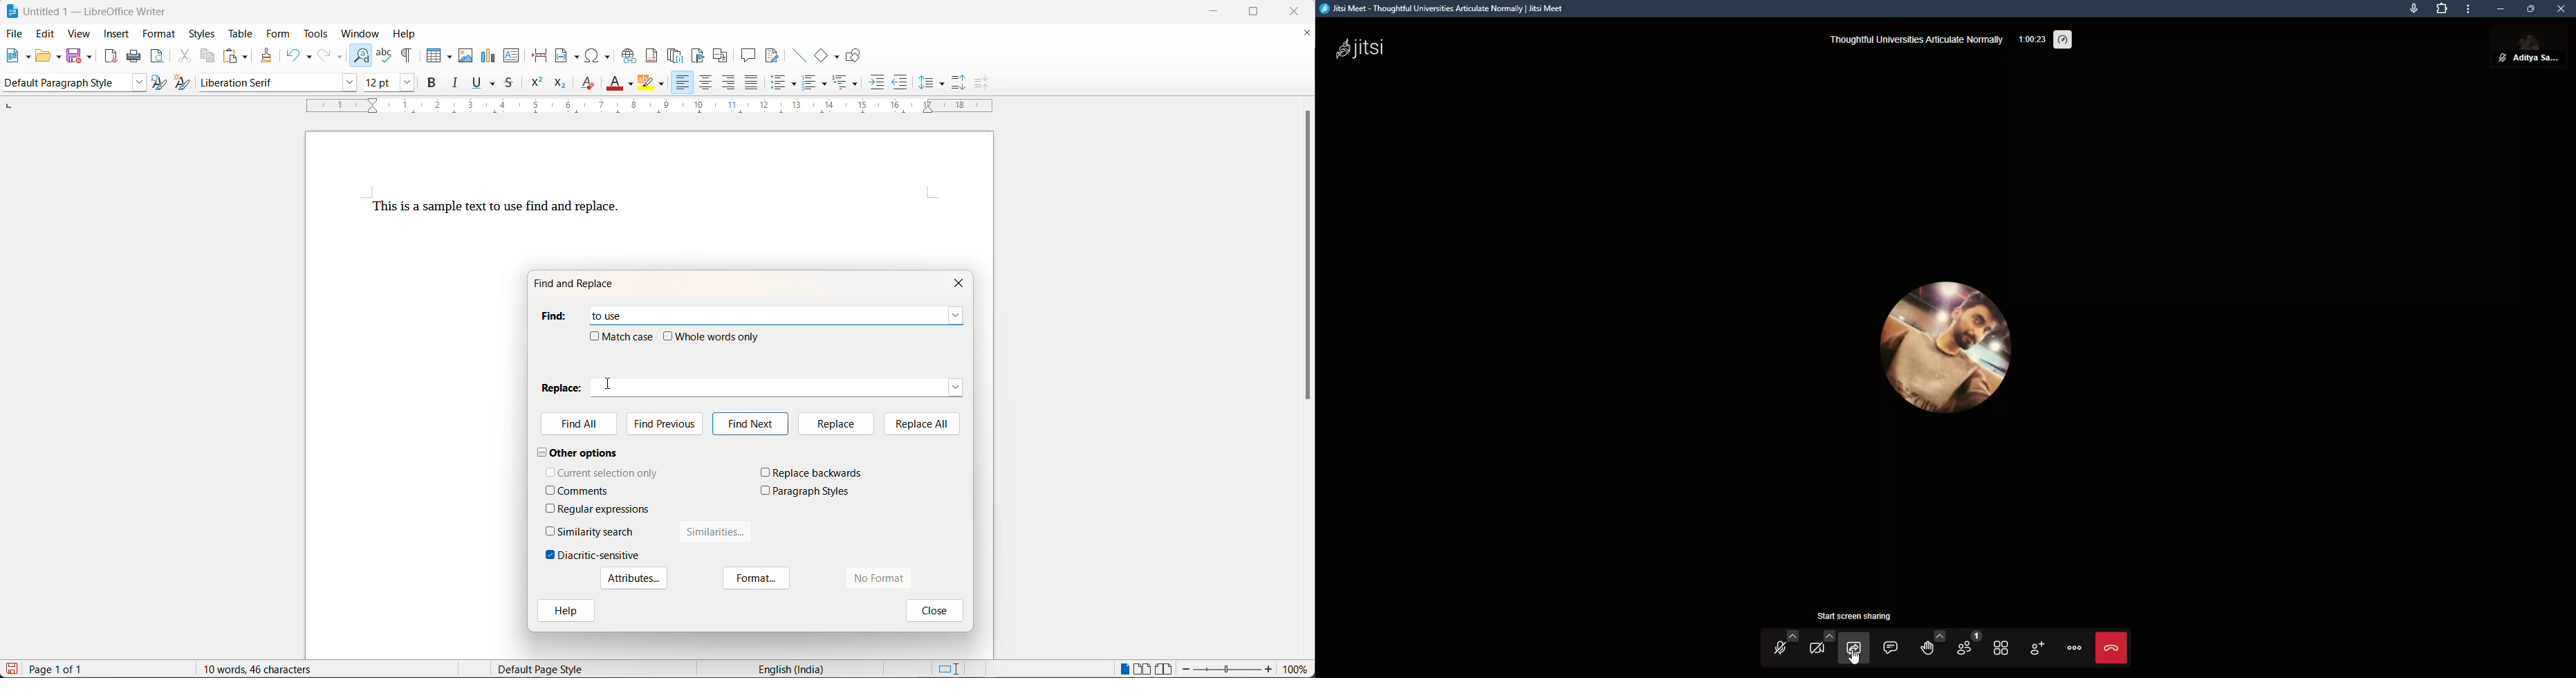 This screenshot has width=2576, height=700. Describe the element at coordinates (630, 55) in the screenshot. I see `insert hyperlink` at that location.